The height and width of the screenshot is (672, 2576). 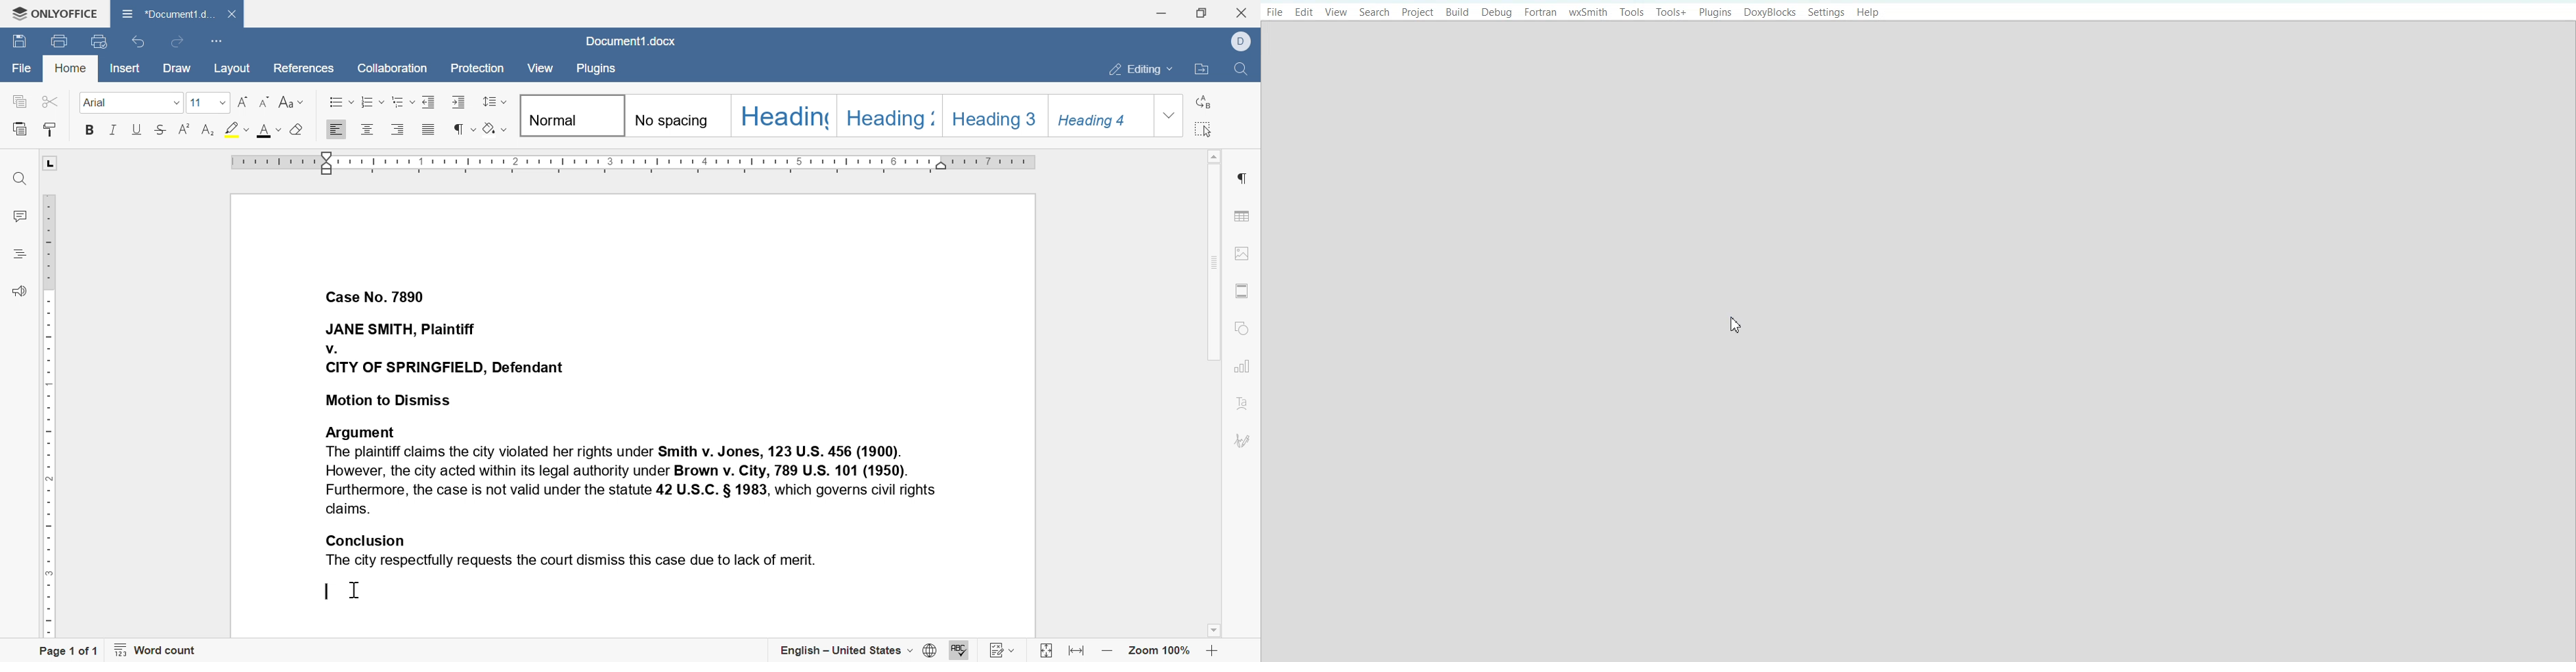 What do you see at coordinates (206, 129) in the screenshot?
I see `superscript` at bounding box center [206, 129].